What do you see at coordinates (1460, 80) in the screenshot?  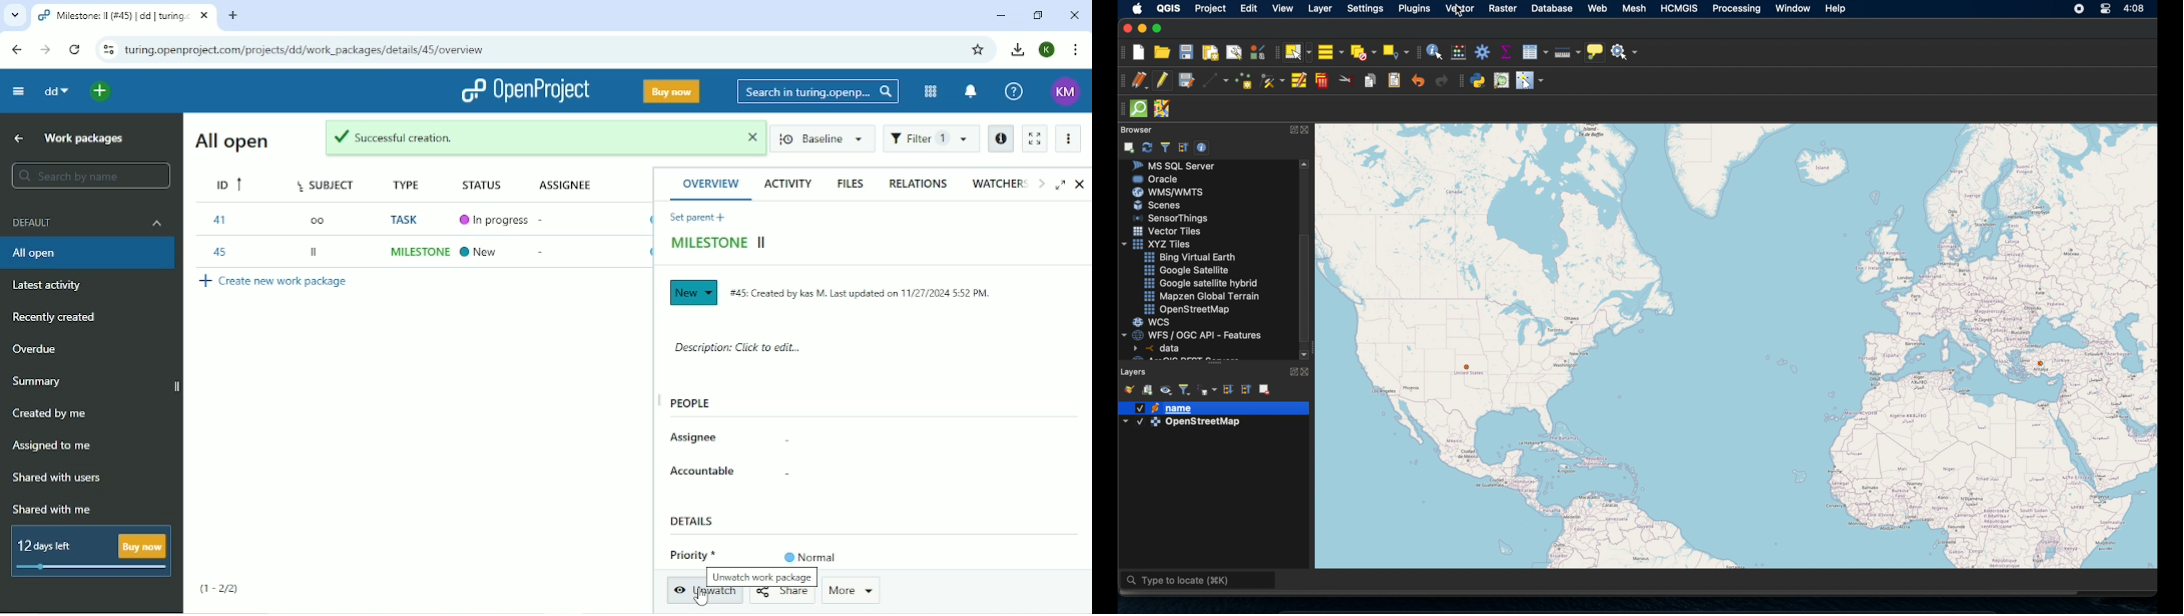 I see `plugins toolbar` at bounding box center [1460, 80].